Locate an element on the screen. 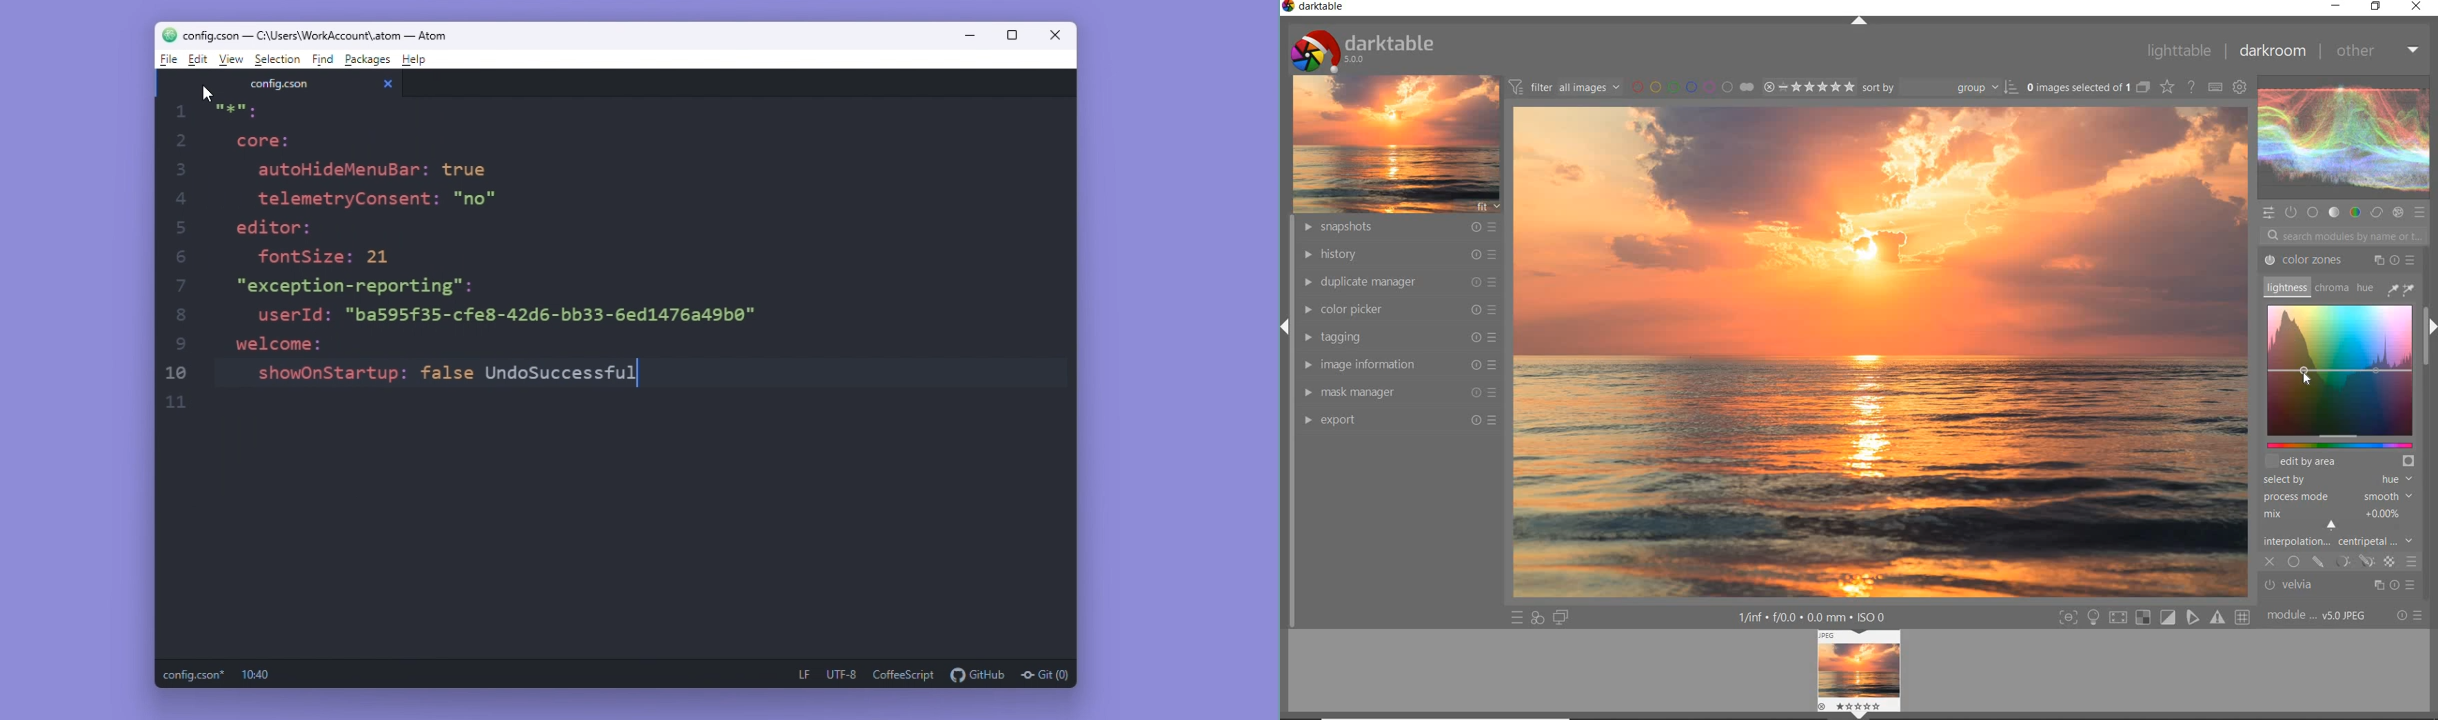 Image resolution: width=2464 pixels, height=728 pixels. file is located at coordinates (167, 61).